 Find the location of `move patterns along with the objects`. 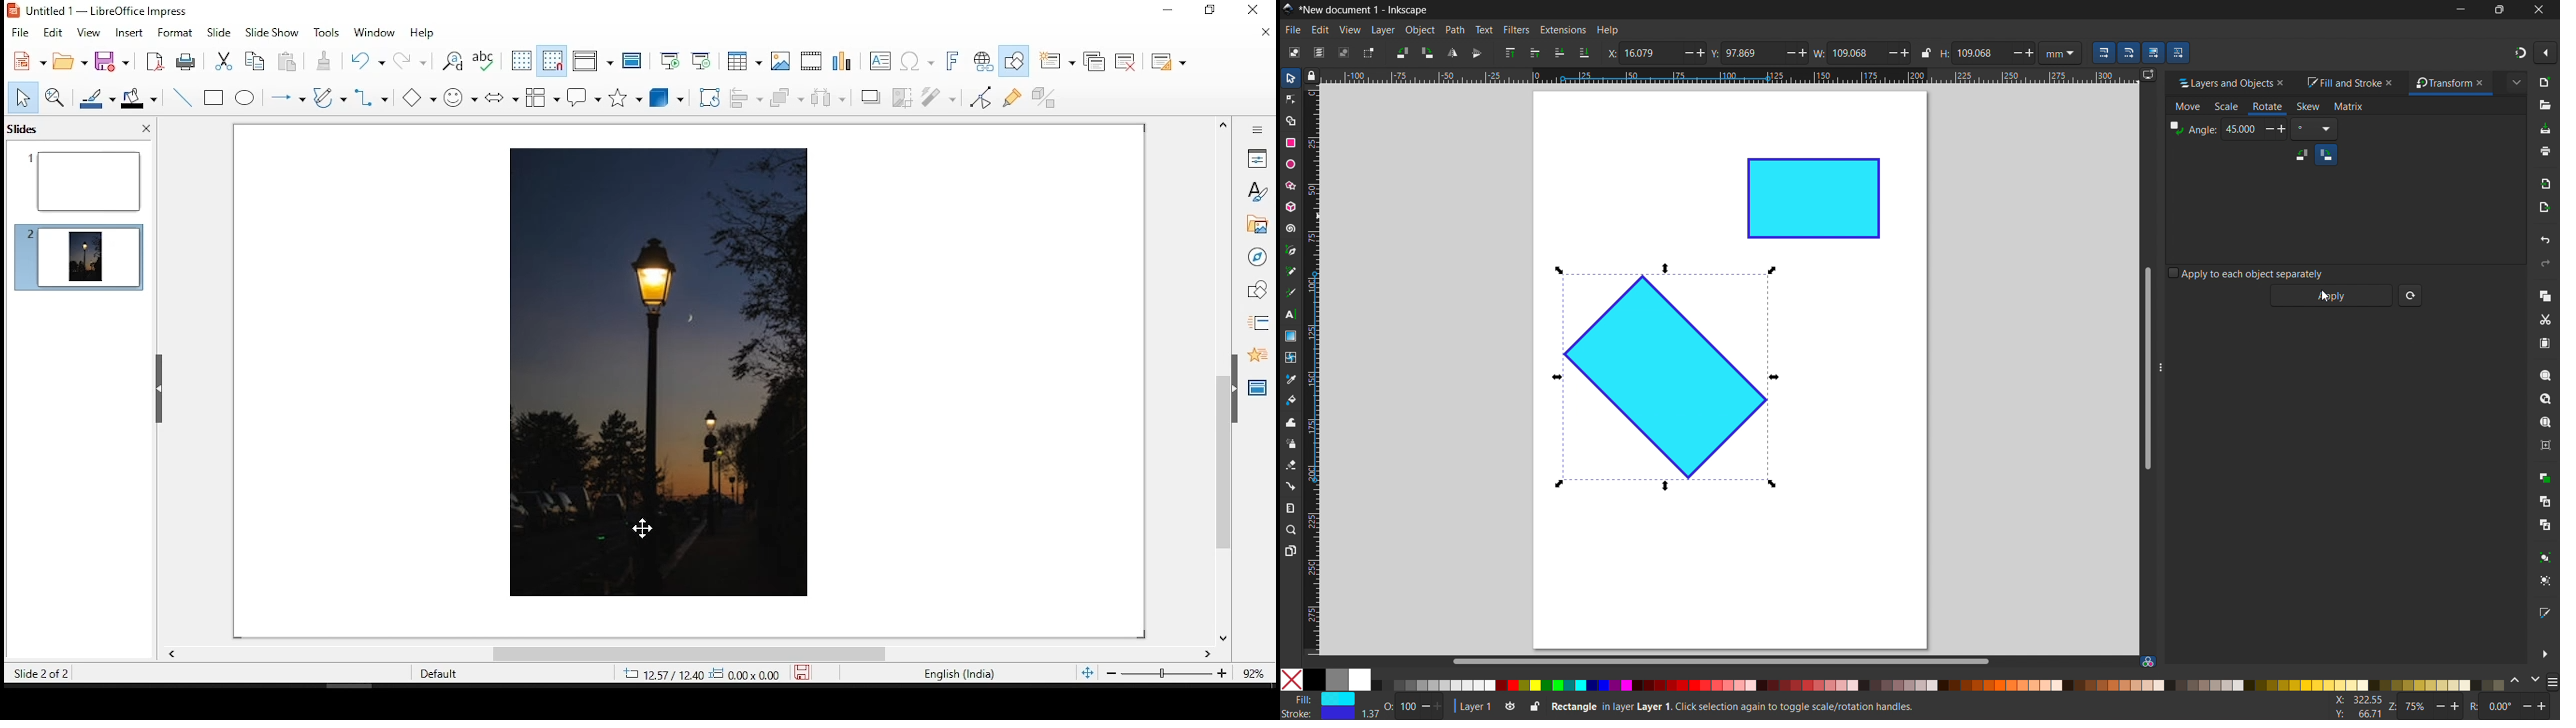

move patterns along with the objects is located at coordinates (2178, 52).